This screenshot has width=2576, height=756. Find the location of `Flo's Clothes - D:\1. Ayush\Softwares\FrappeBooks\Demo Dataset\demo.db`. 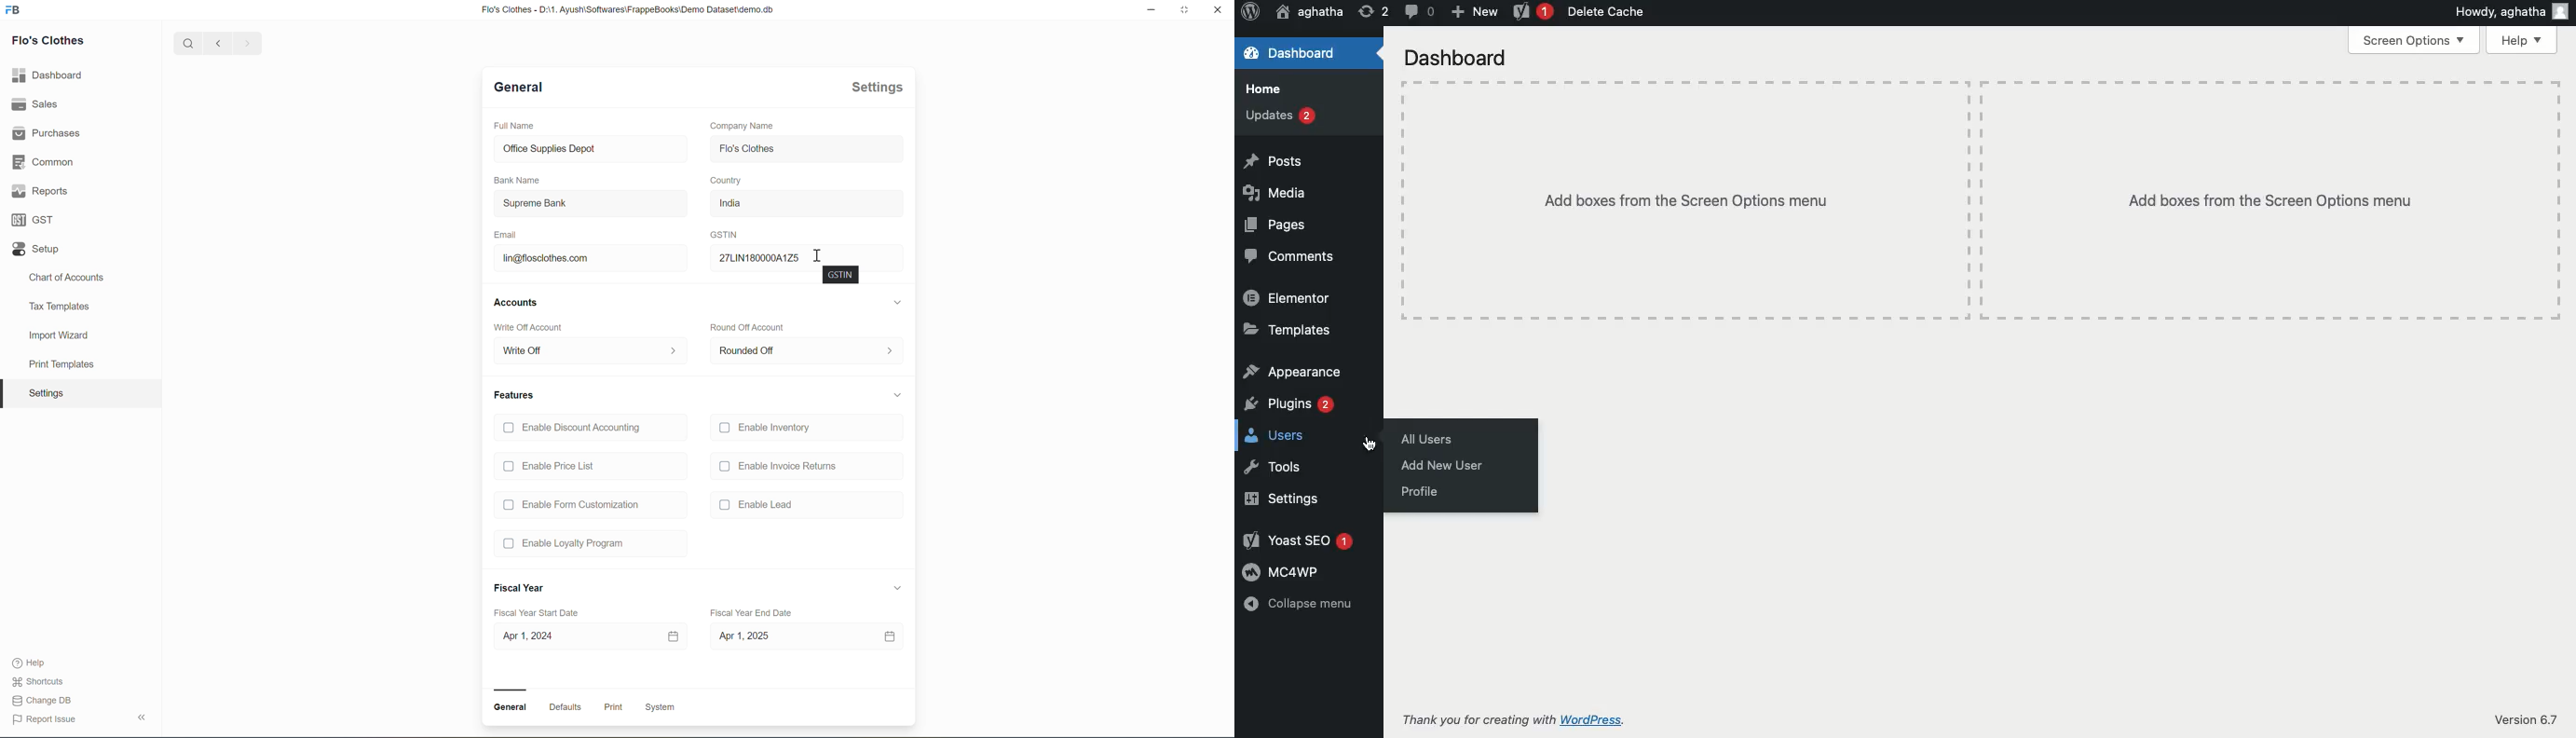

Flo's Clothes - D:\1. Ayush\Softwares\FrappeBooks\Demo Dataset\demo.db is located at coordinates (626, 9).